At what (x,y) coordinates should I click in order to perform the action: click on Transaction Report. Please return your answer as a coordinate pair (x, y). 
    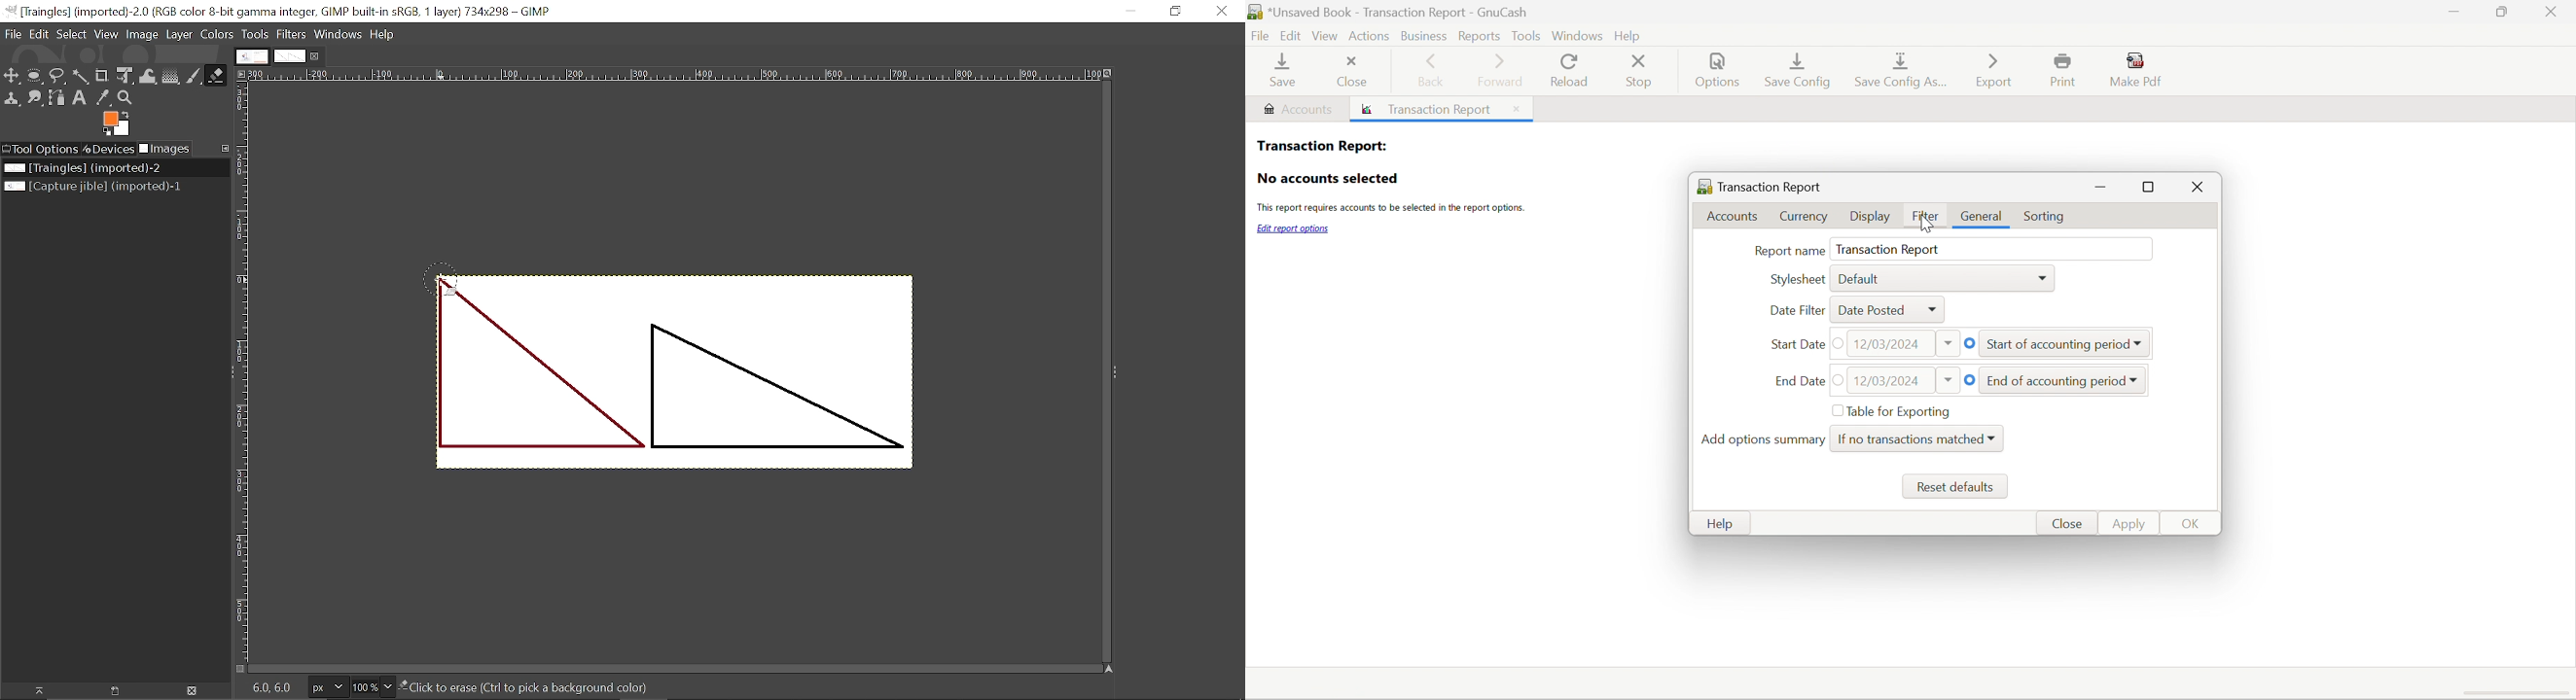
    Looking at the image, I should click on (1891, 249).